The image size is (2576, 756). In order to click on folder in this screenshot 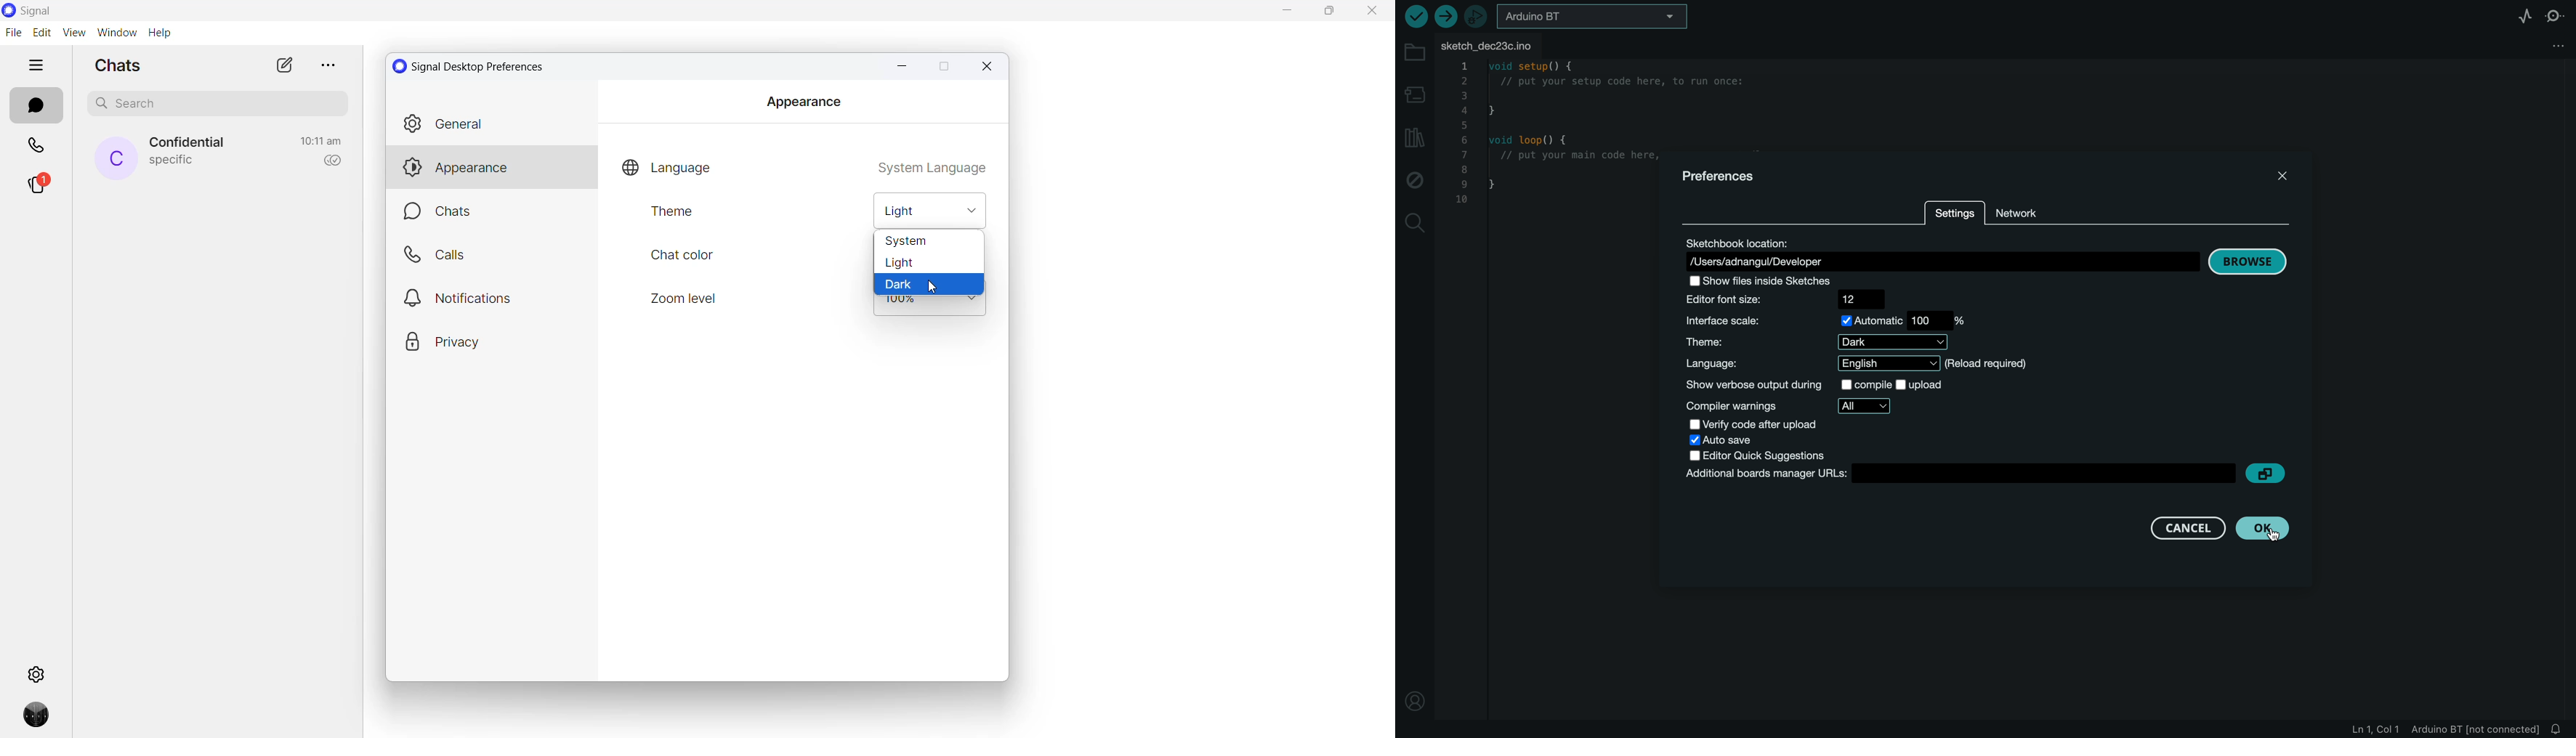, I will do `click(1414, 55)`.